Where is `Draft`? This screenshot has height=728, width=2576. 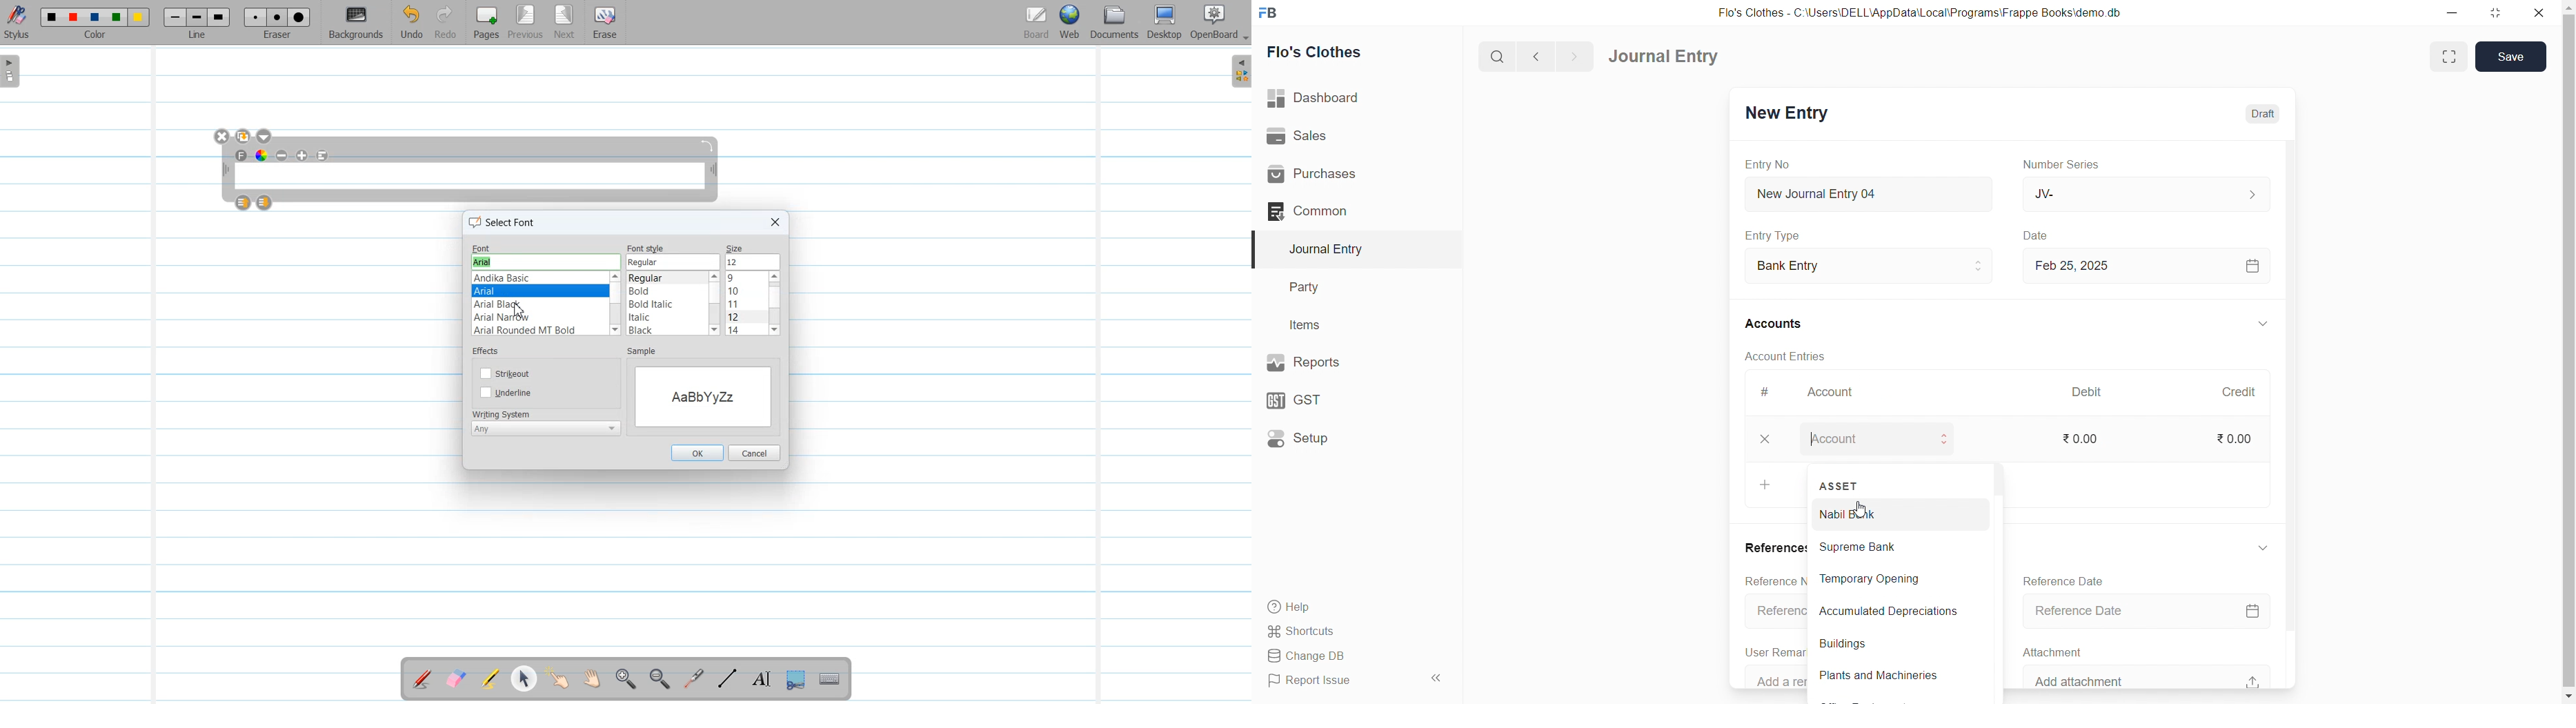 Draft is located at coordinates (2261, 114).